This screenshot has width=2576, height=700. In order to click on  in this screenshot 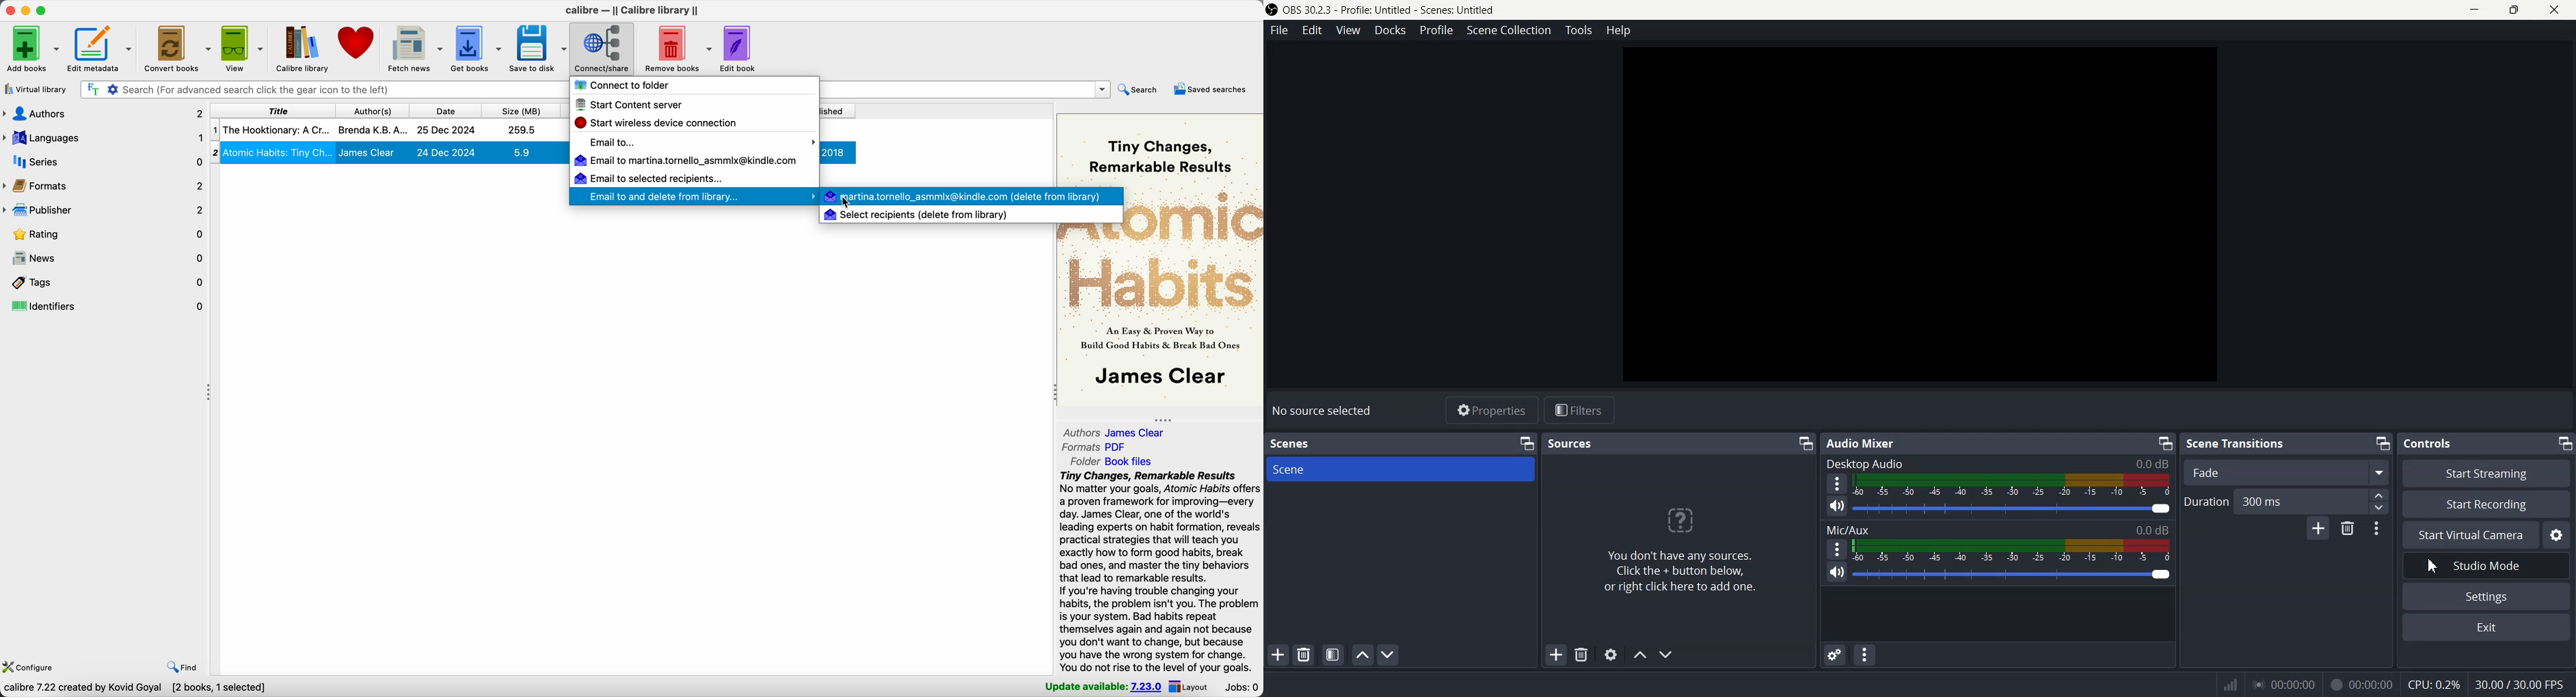, I will do `click(2433, 684)`.